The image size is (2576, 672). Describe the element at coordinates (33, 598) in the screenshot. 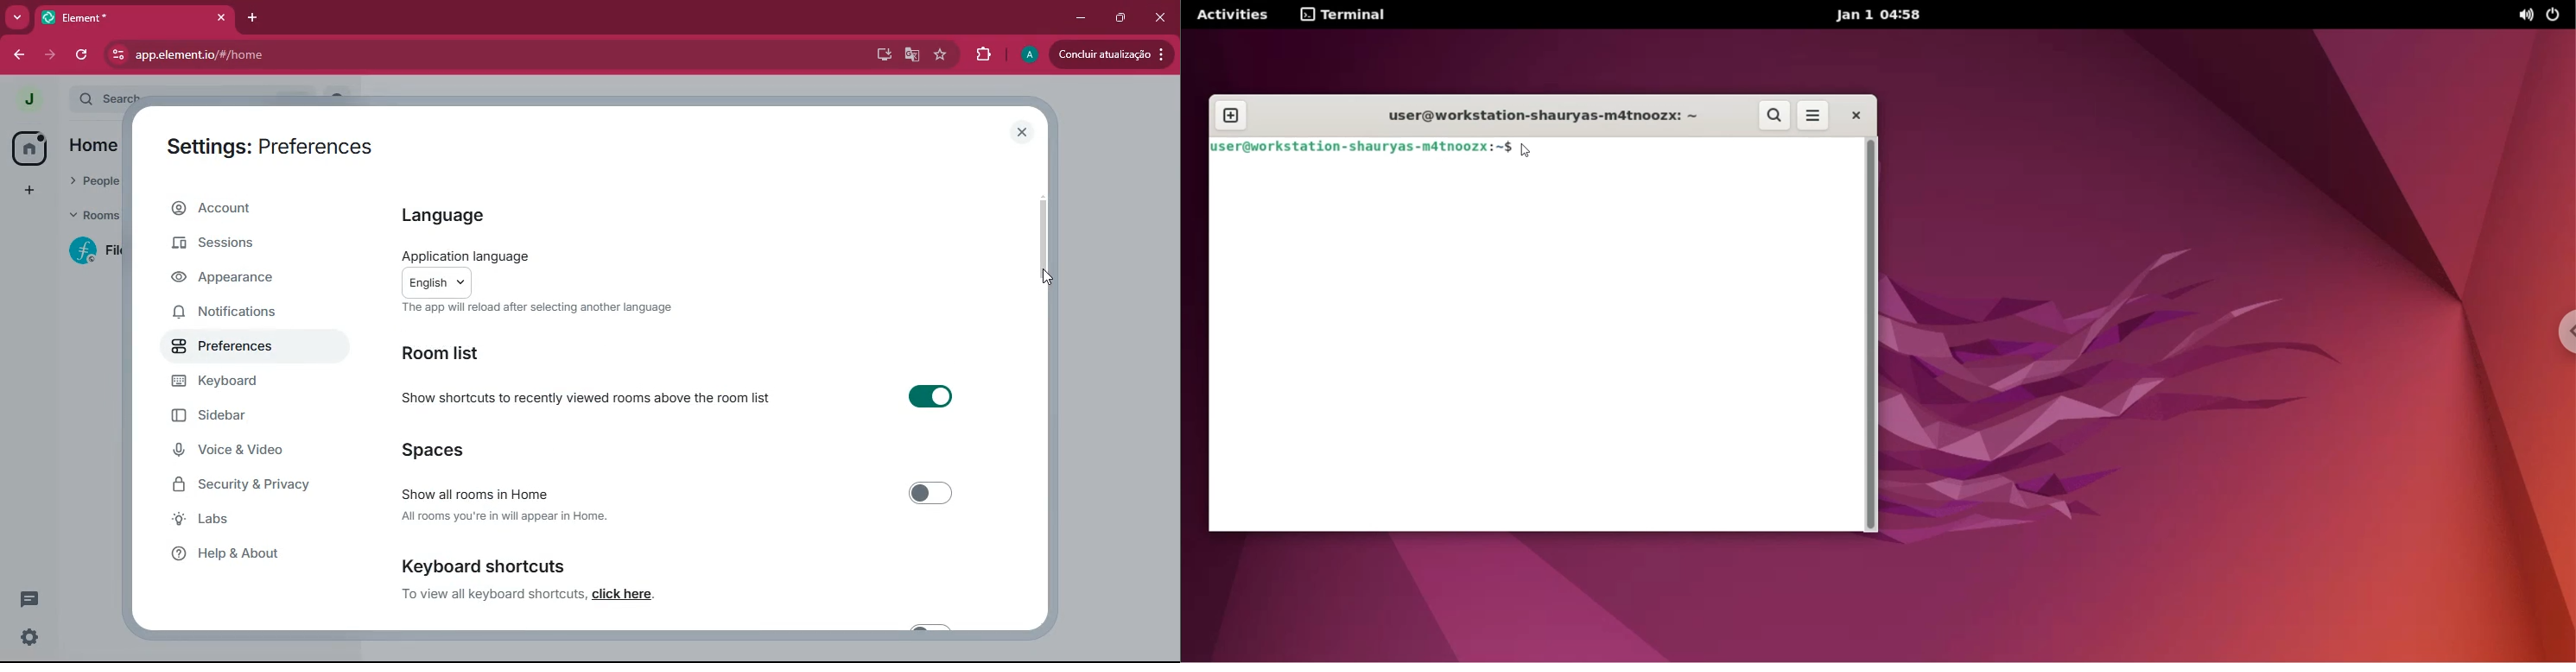

I see `conversation` at that location.